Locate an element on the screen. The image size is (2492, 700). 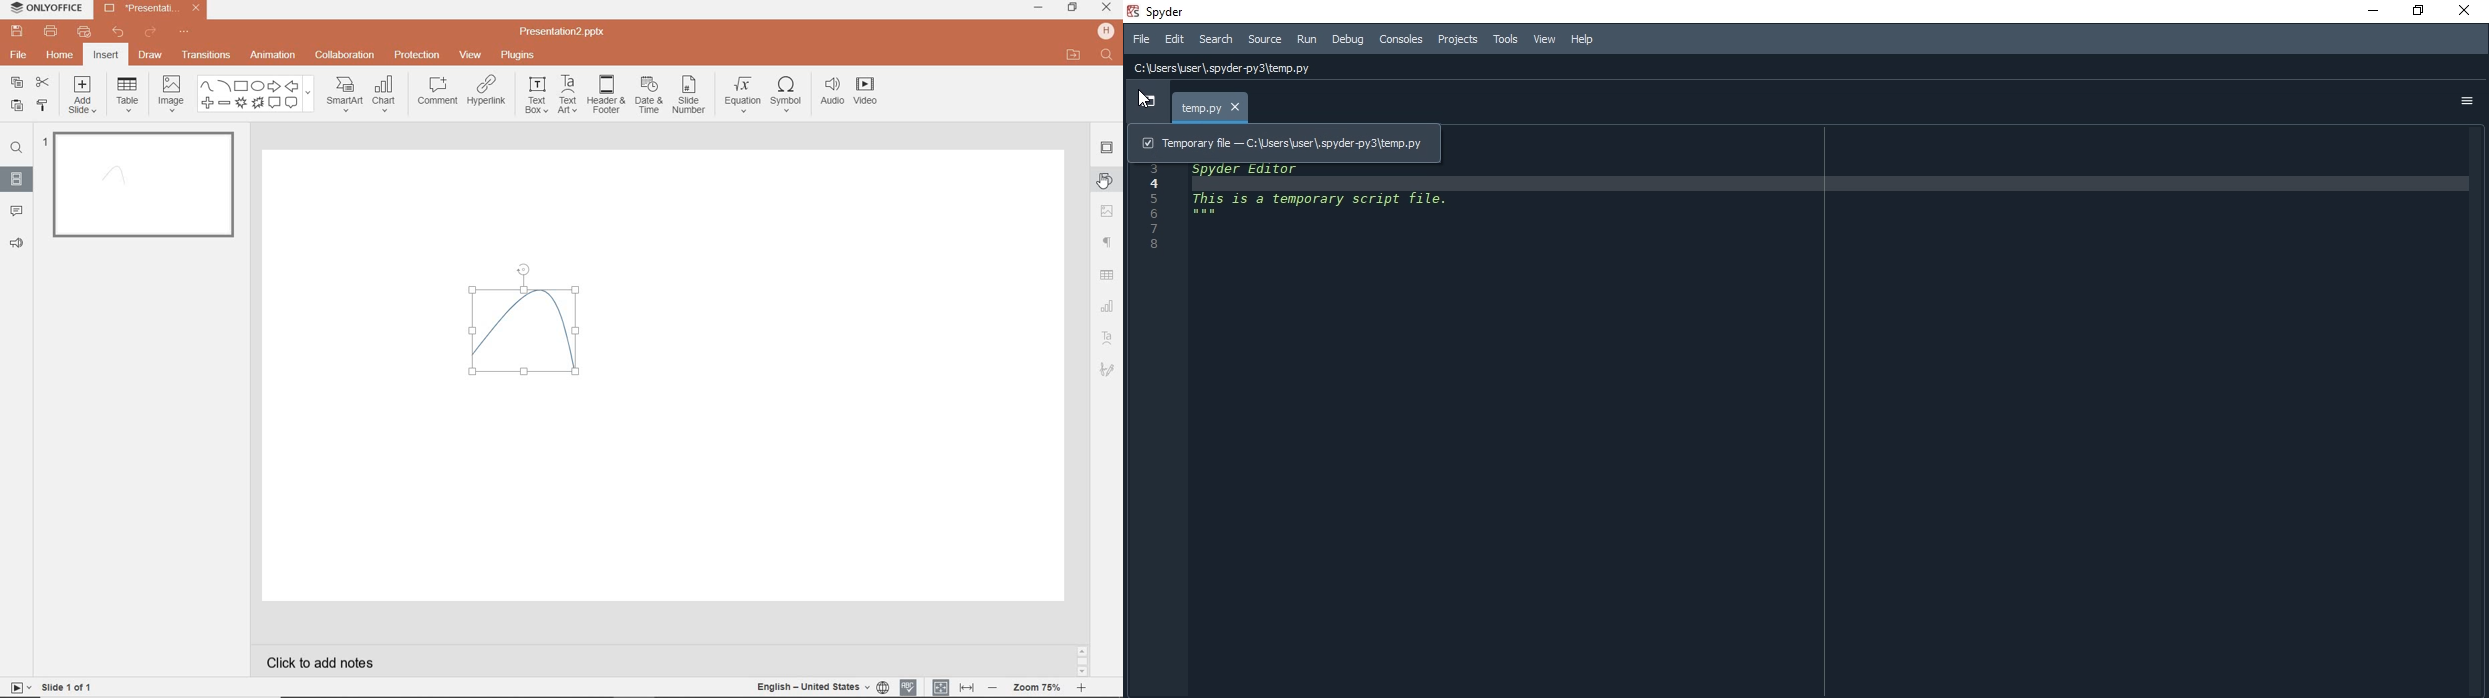
TEXT BOX is located at coordinates (535, 98).